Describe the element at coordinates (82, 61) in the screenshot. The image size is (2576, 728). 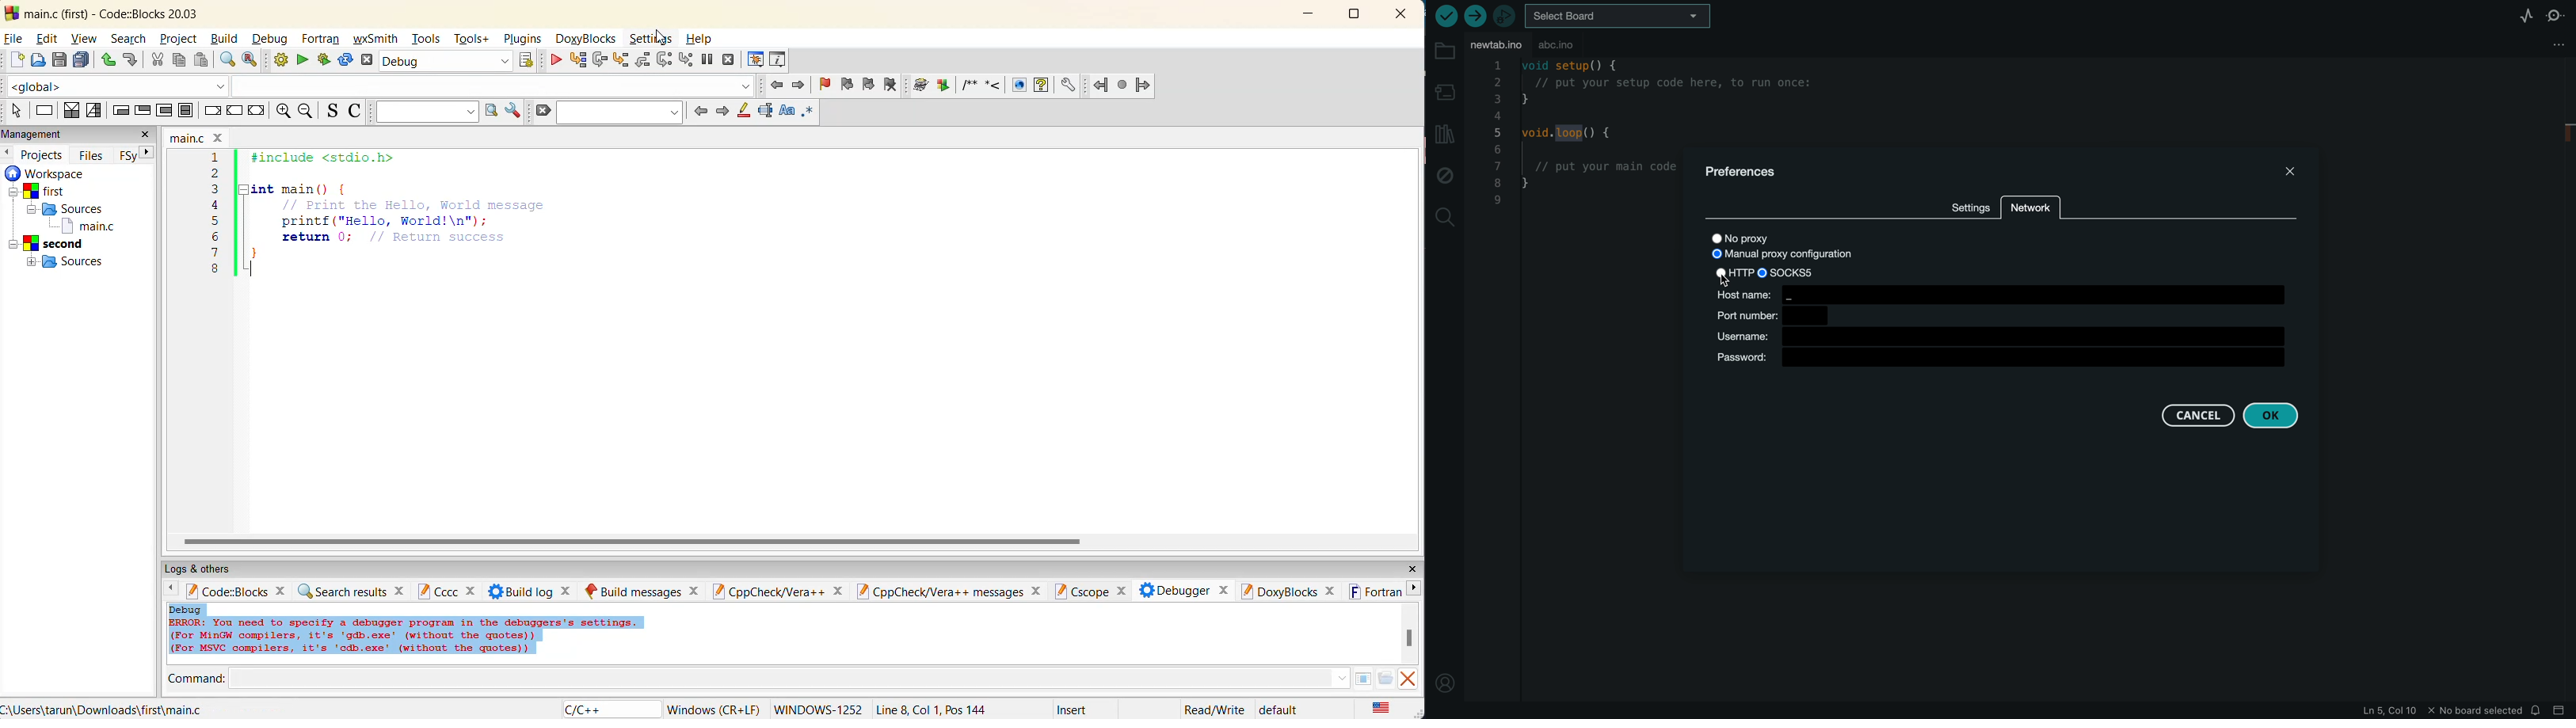
I see `save all` at that location.